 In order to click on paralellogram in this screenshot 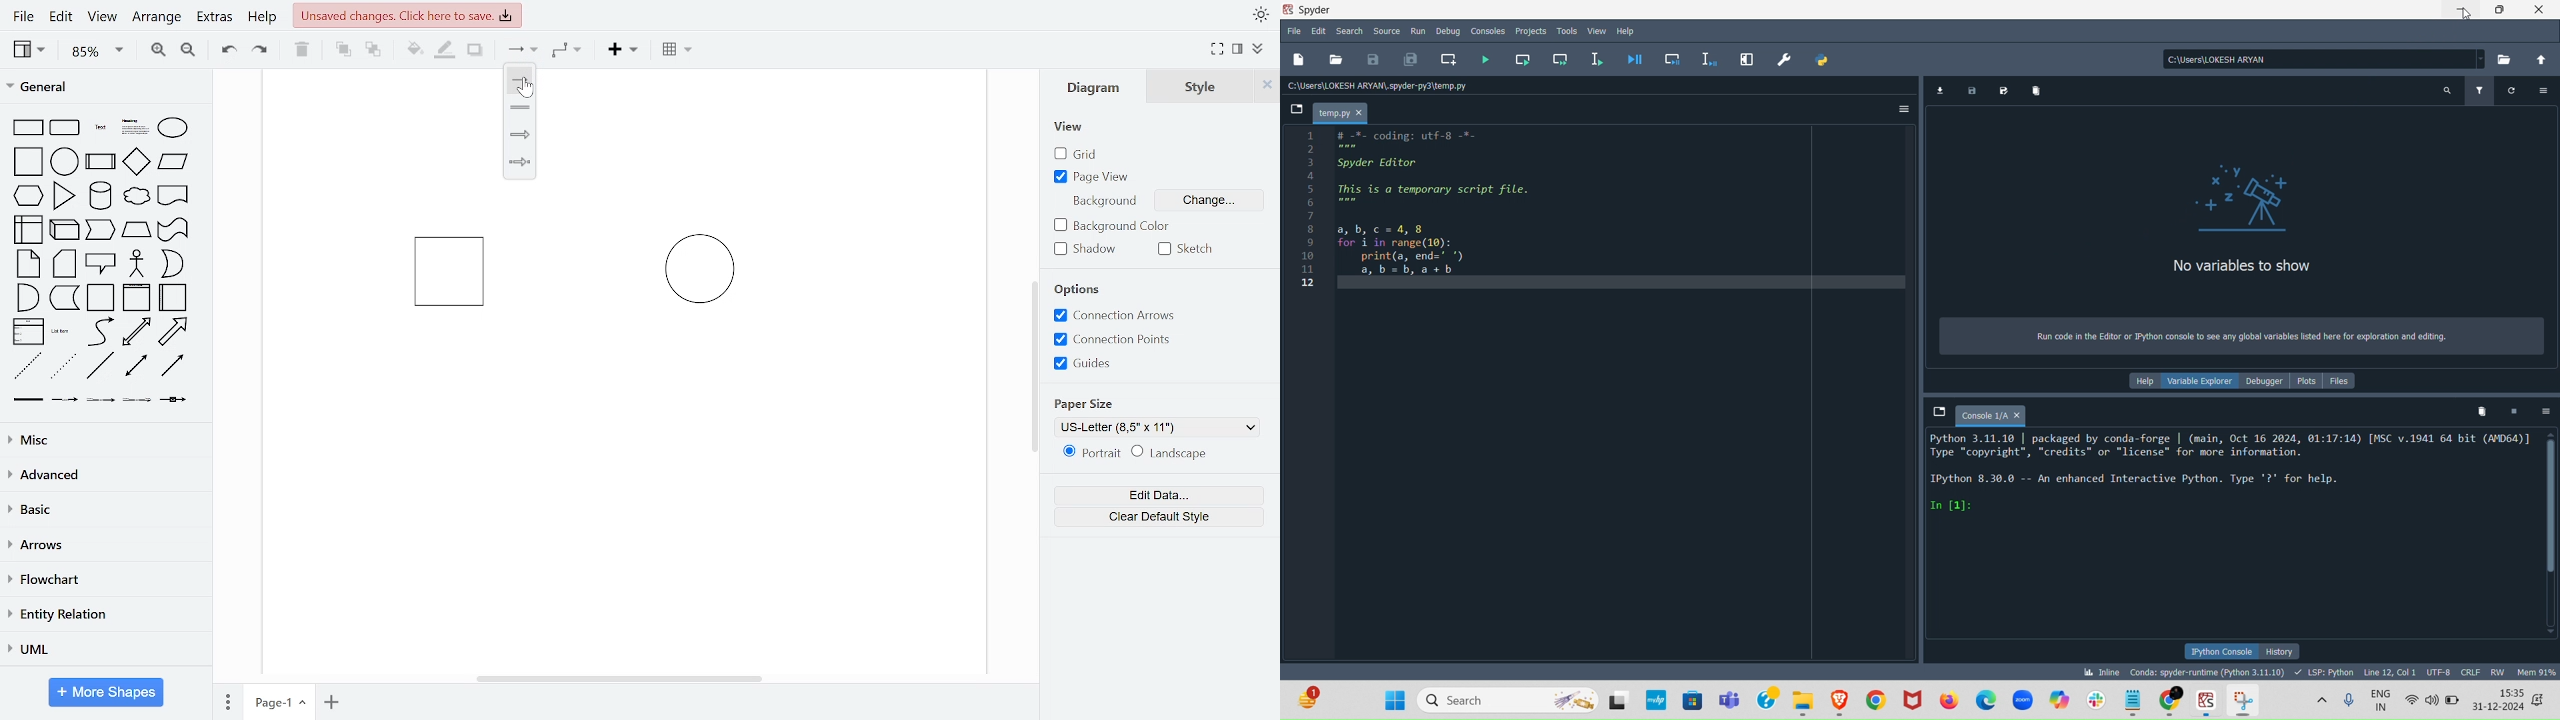, I will do `click(173, 161)`.